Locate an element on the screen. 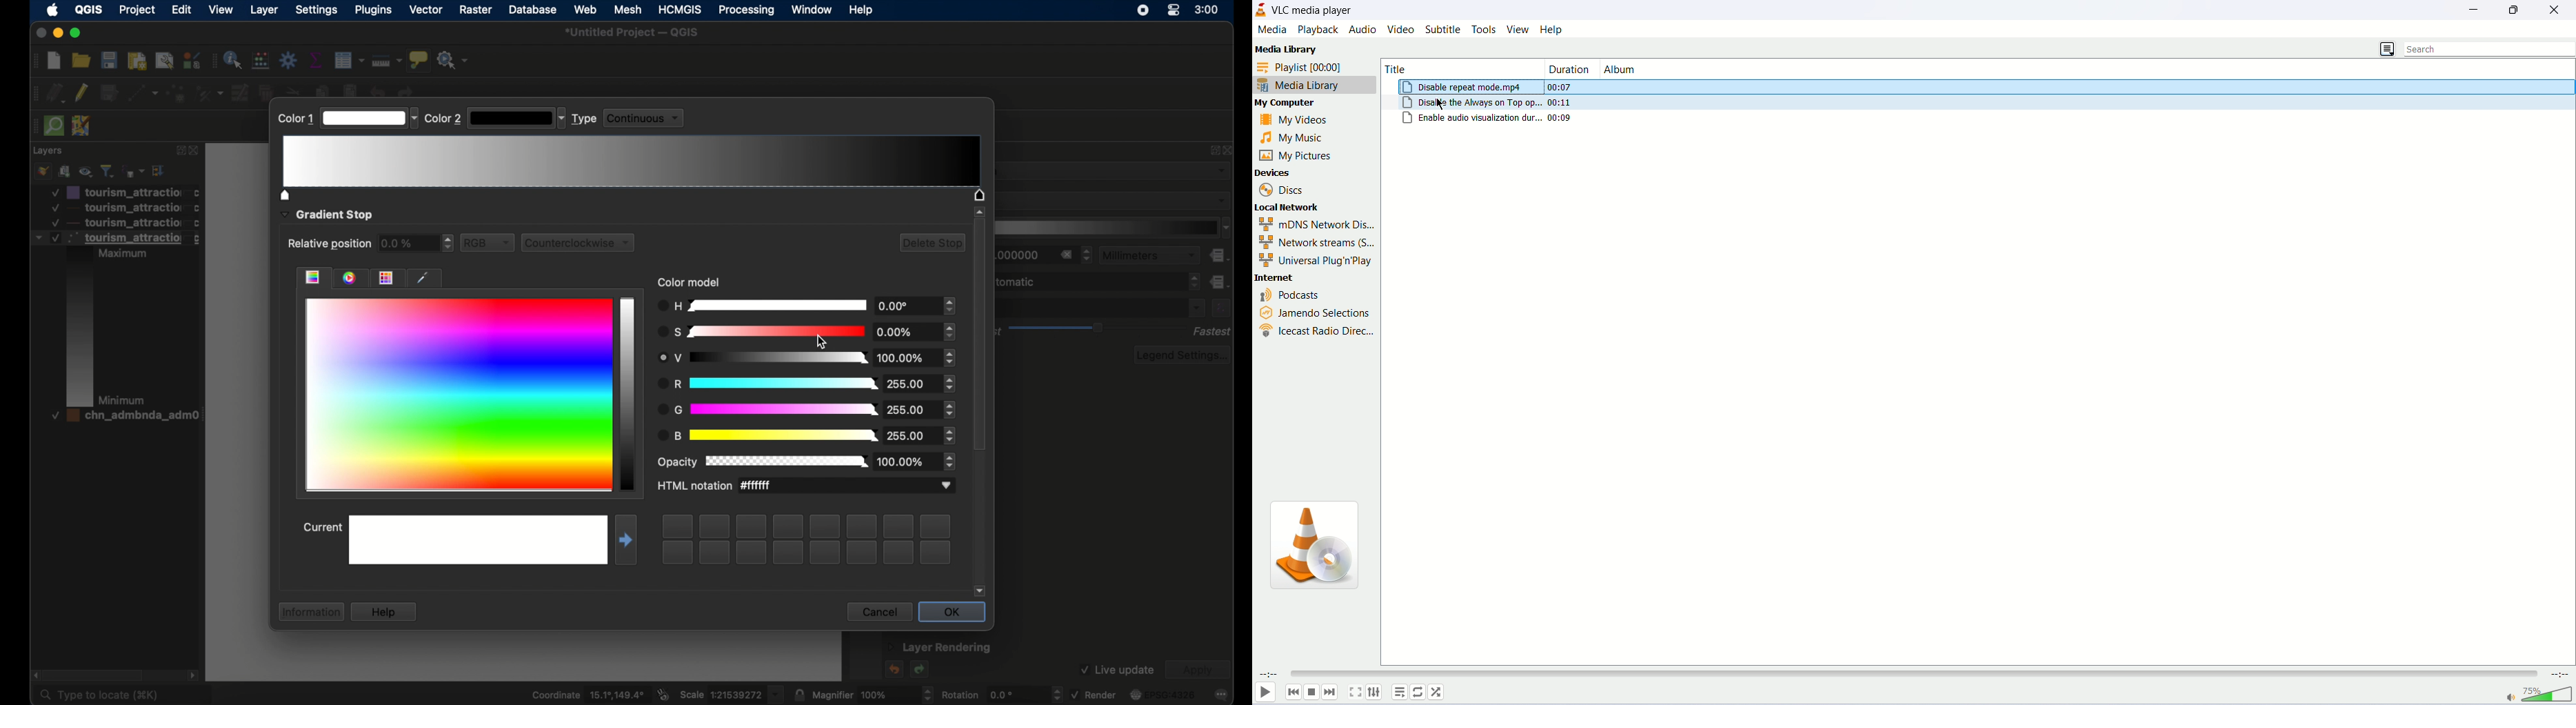 This screenshot has height=728, width=2576. jamendo selections is located at coordinates (1311, 310).